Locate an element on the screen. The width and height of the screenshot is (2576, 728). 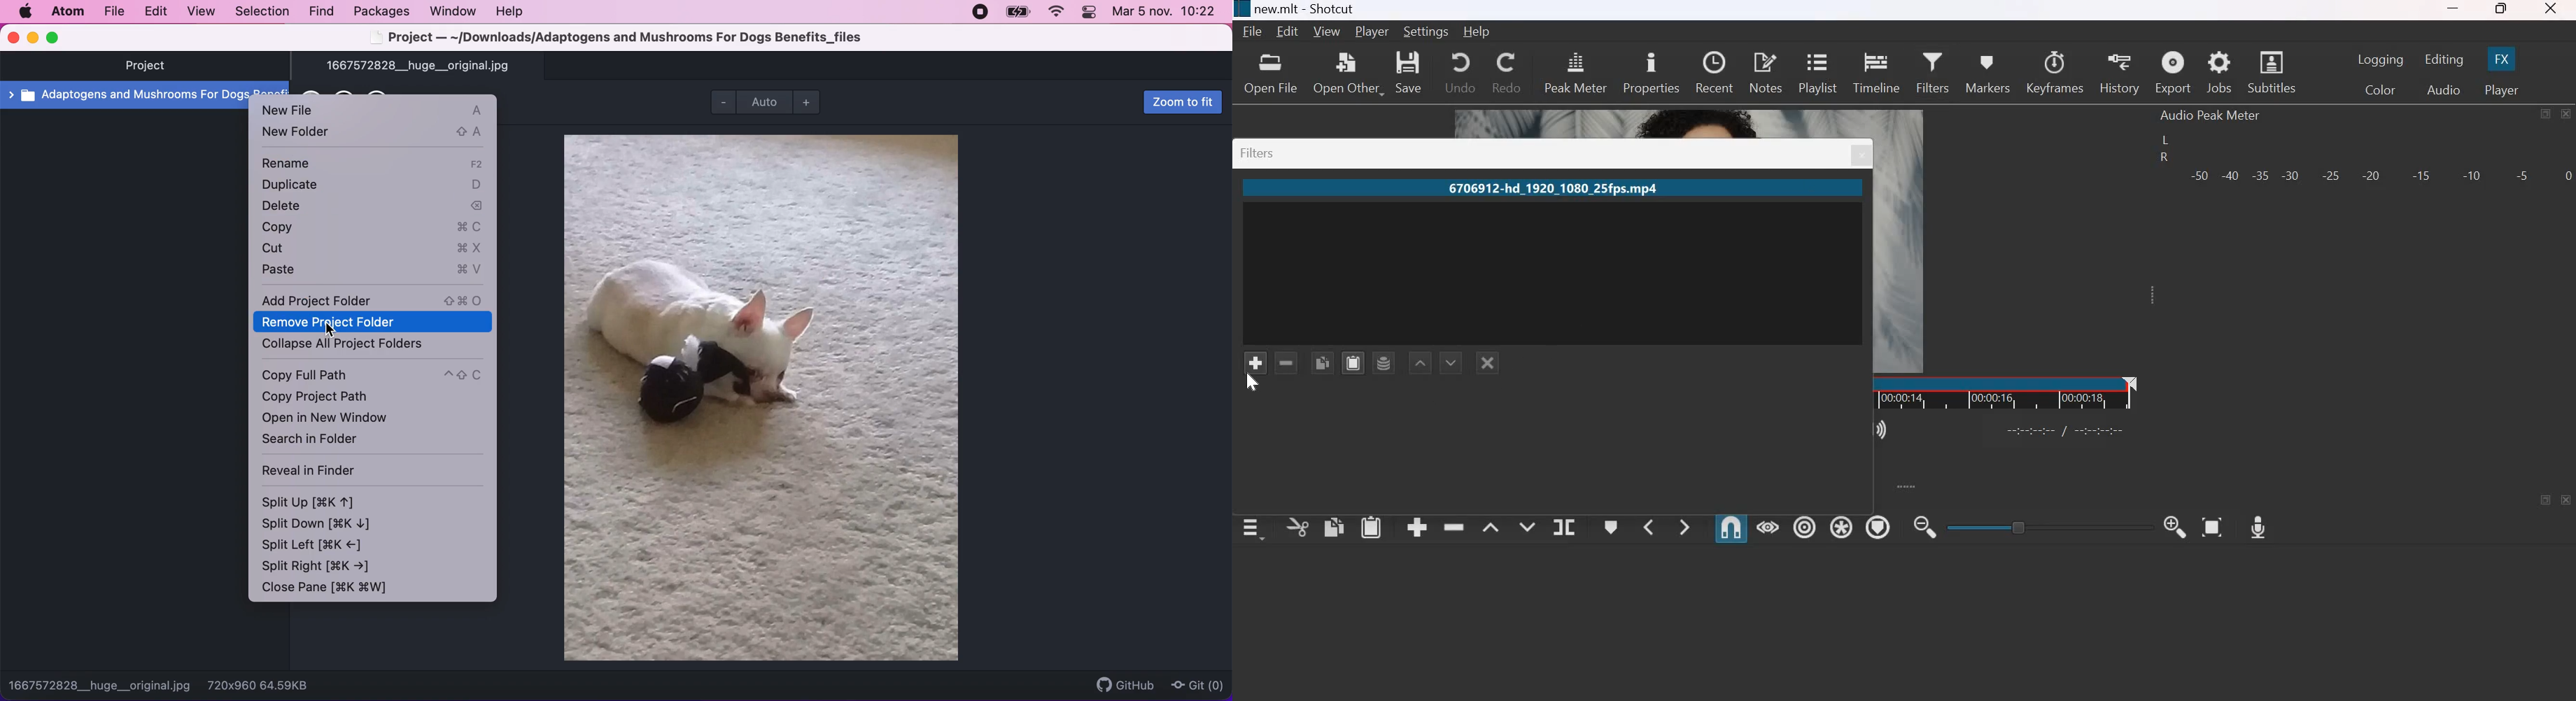
split left is located at coordinates (319, 545).